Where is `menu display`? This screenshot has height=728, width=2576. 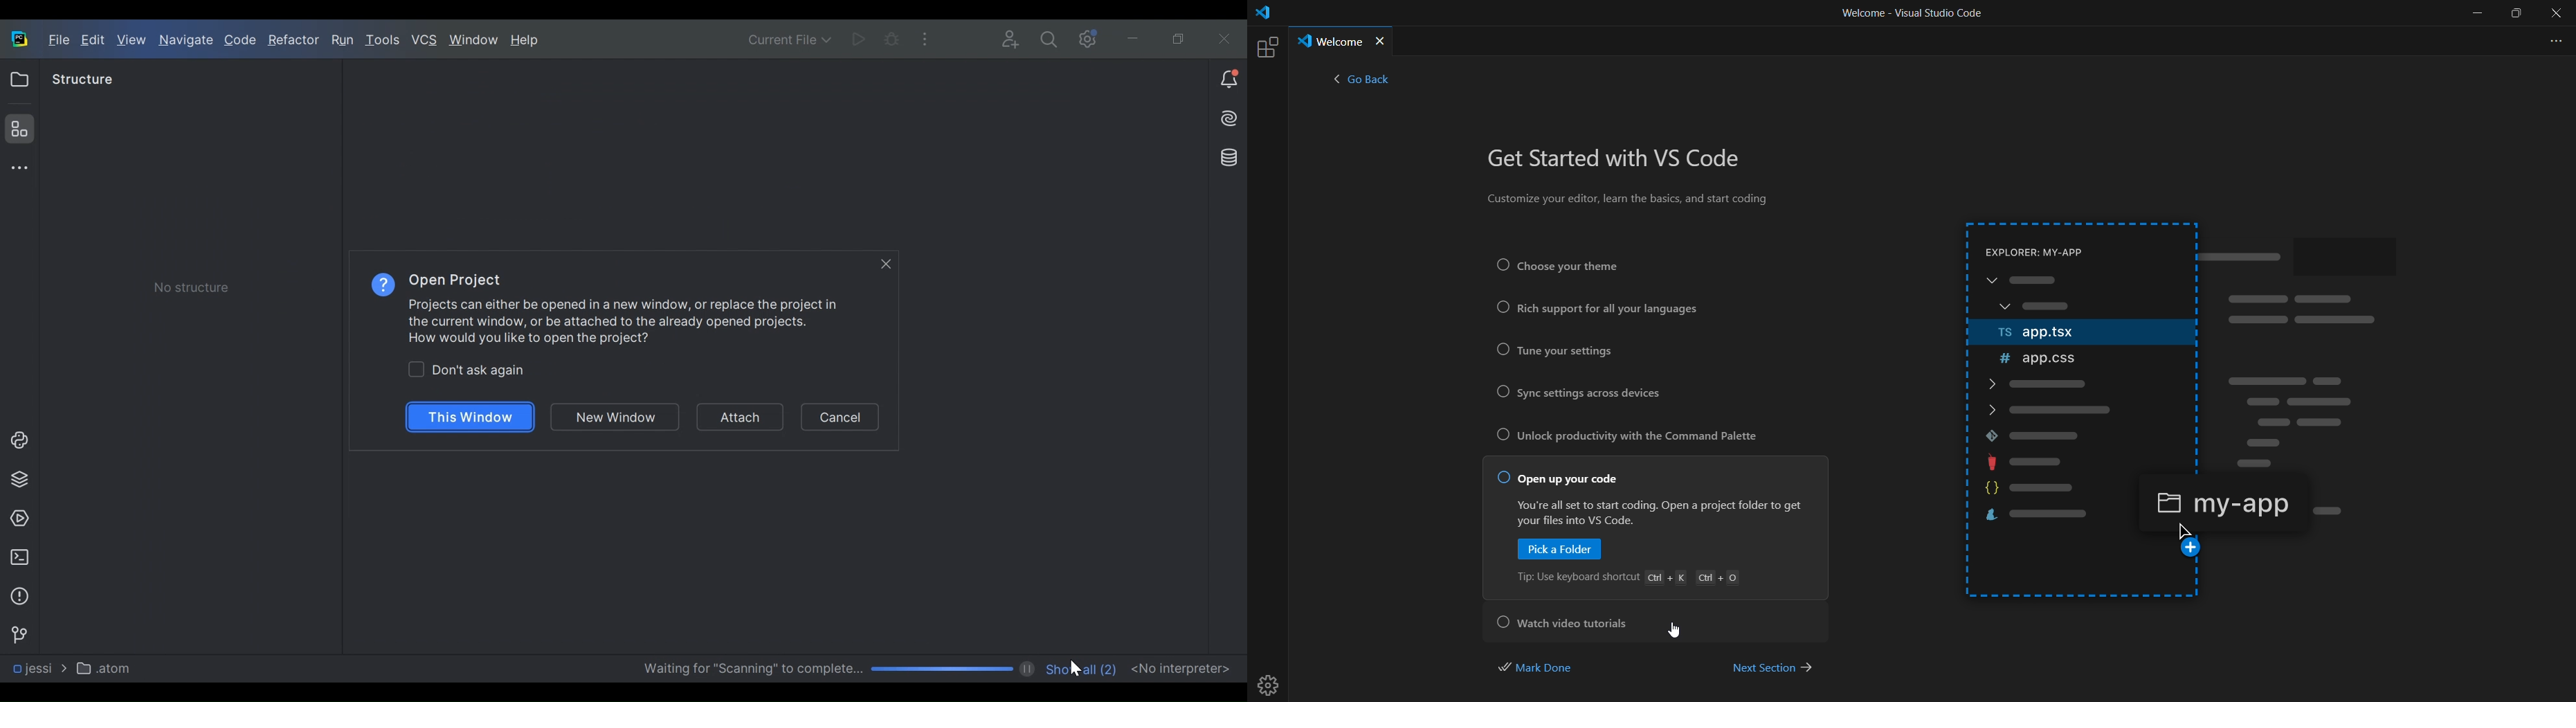
menu display is located at coordinates (2085, 398).